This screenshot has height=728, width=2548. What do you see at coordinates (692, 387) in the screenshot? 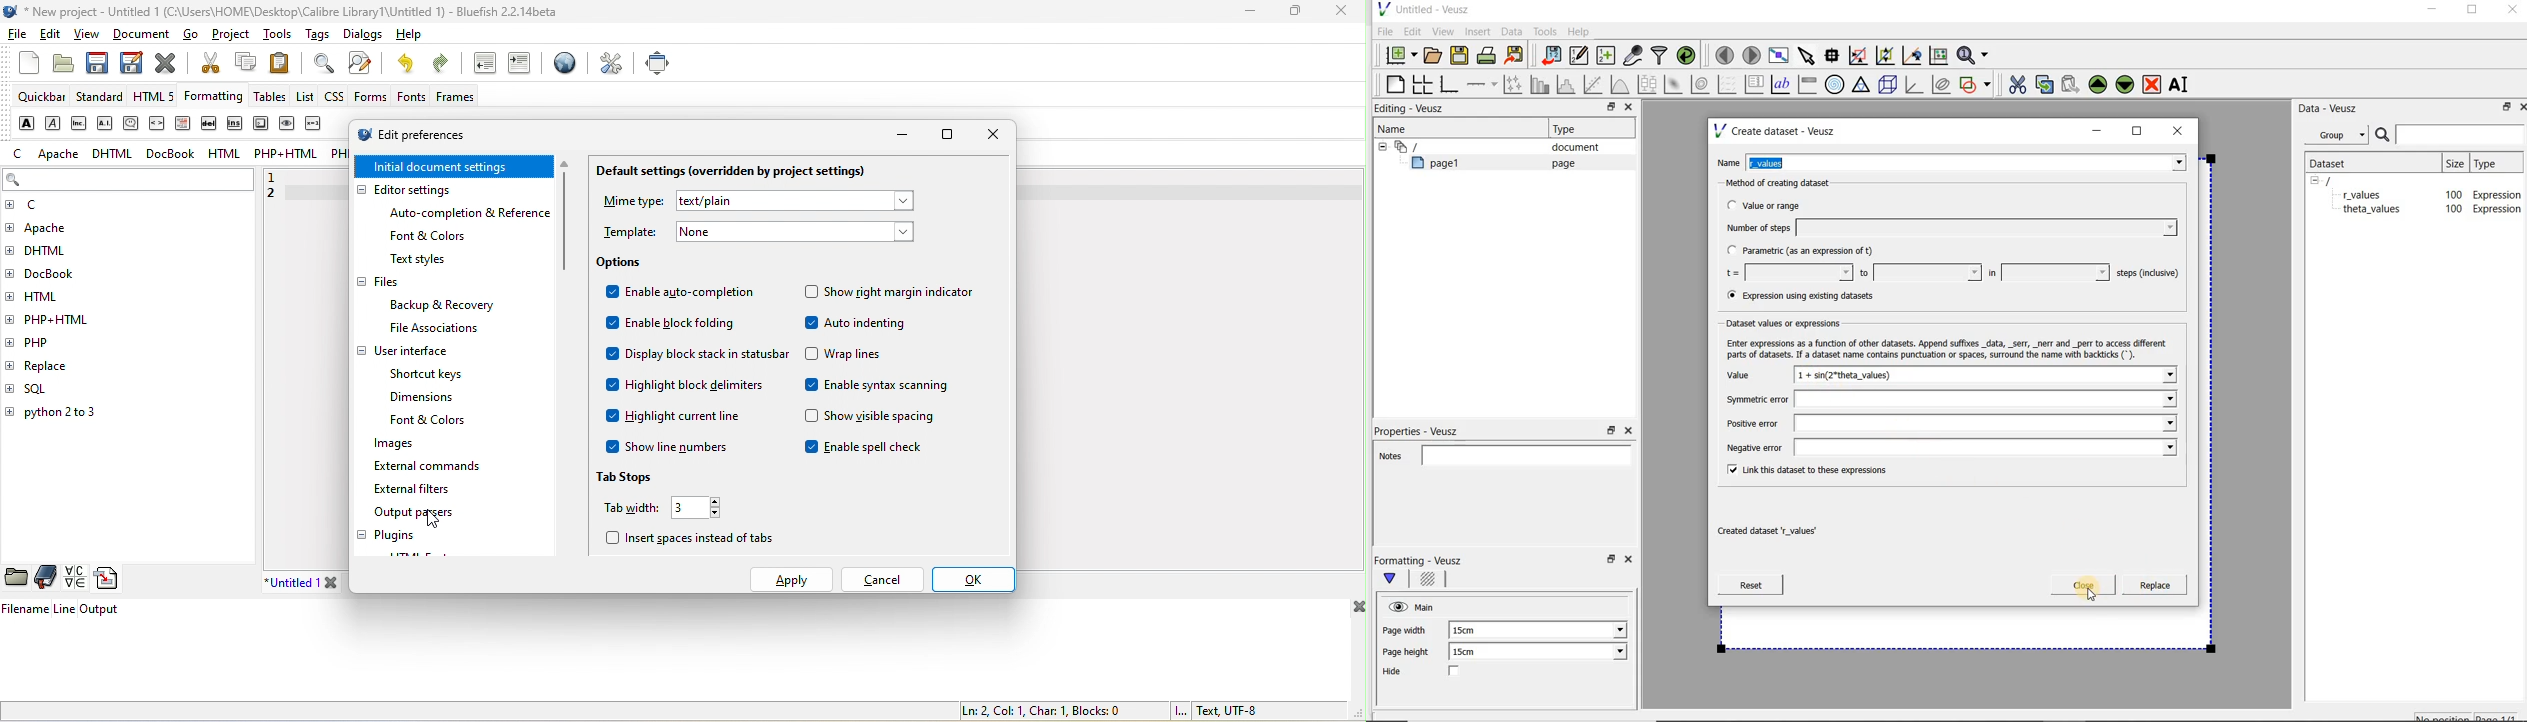
I see `highlight block delimiters` at bounding box center [692, 387].